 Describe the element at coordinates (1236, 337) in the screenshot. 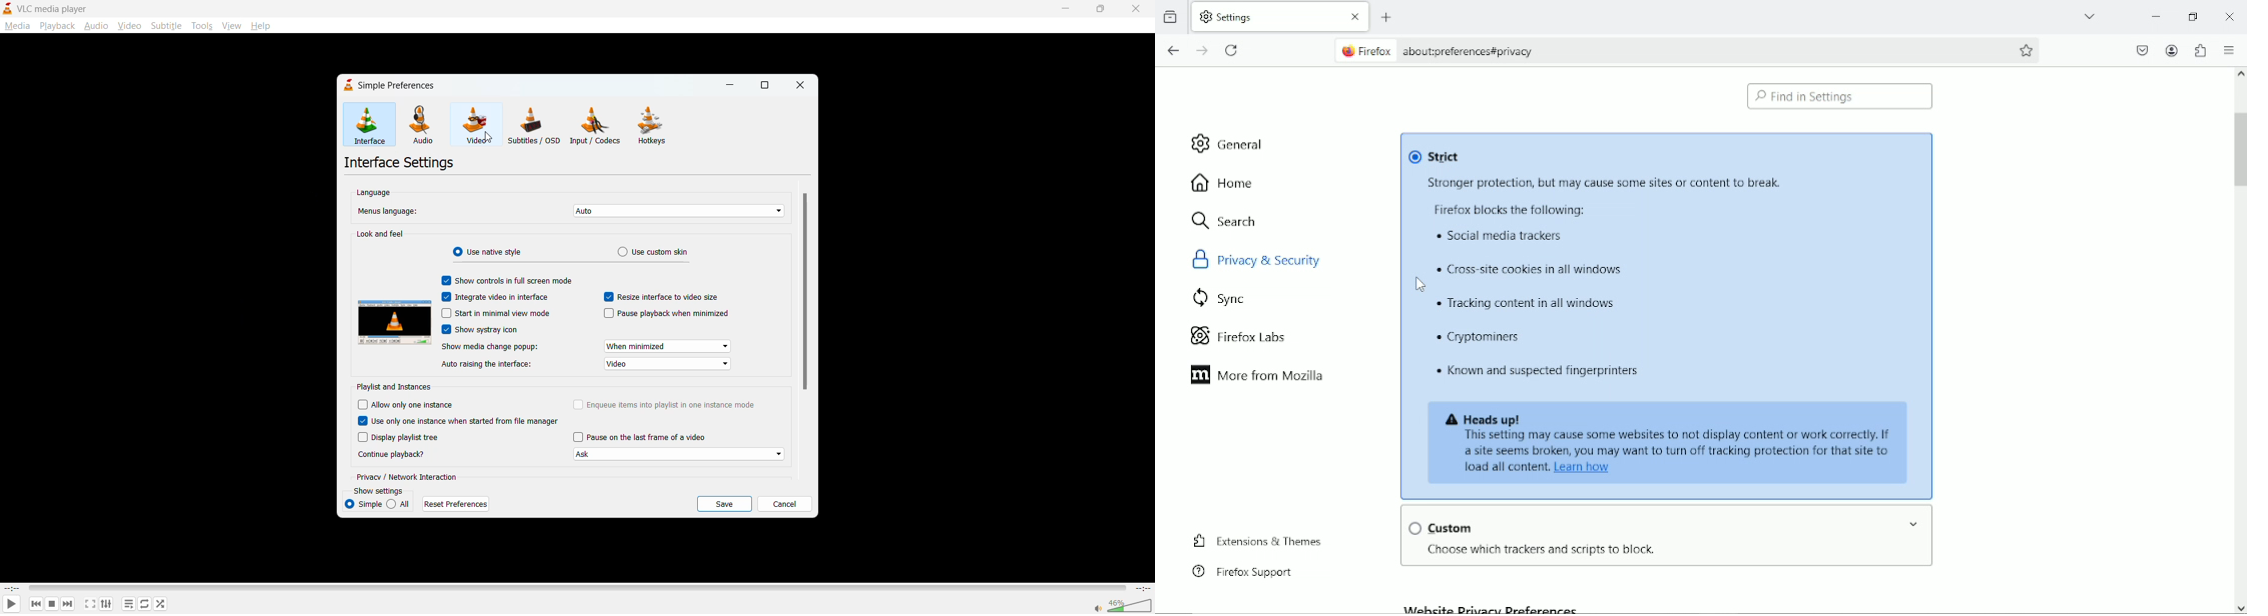

I see `firefox labs` at that location.